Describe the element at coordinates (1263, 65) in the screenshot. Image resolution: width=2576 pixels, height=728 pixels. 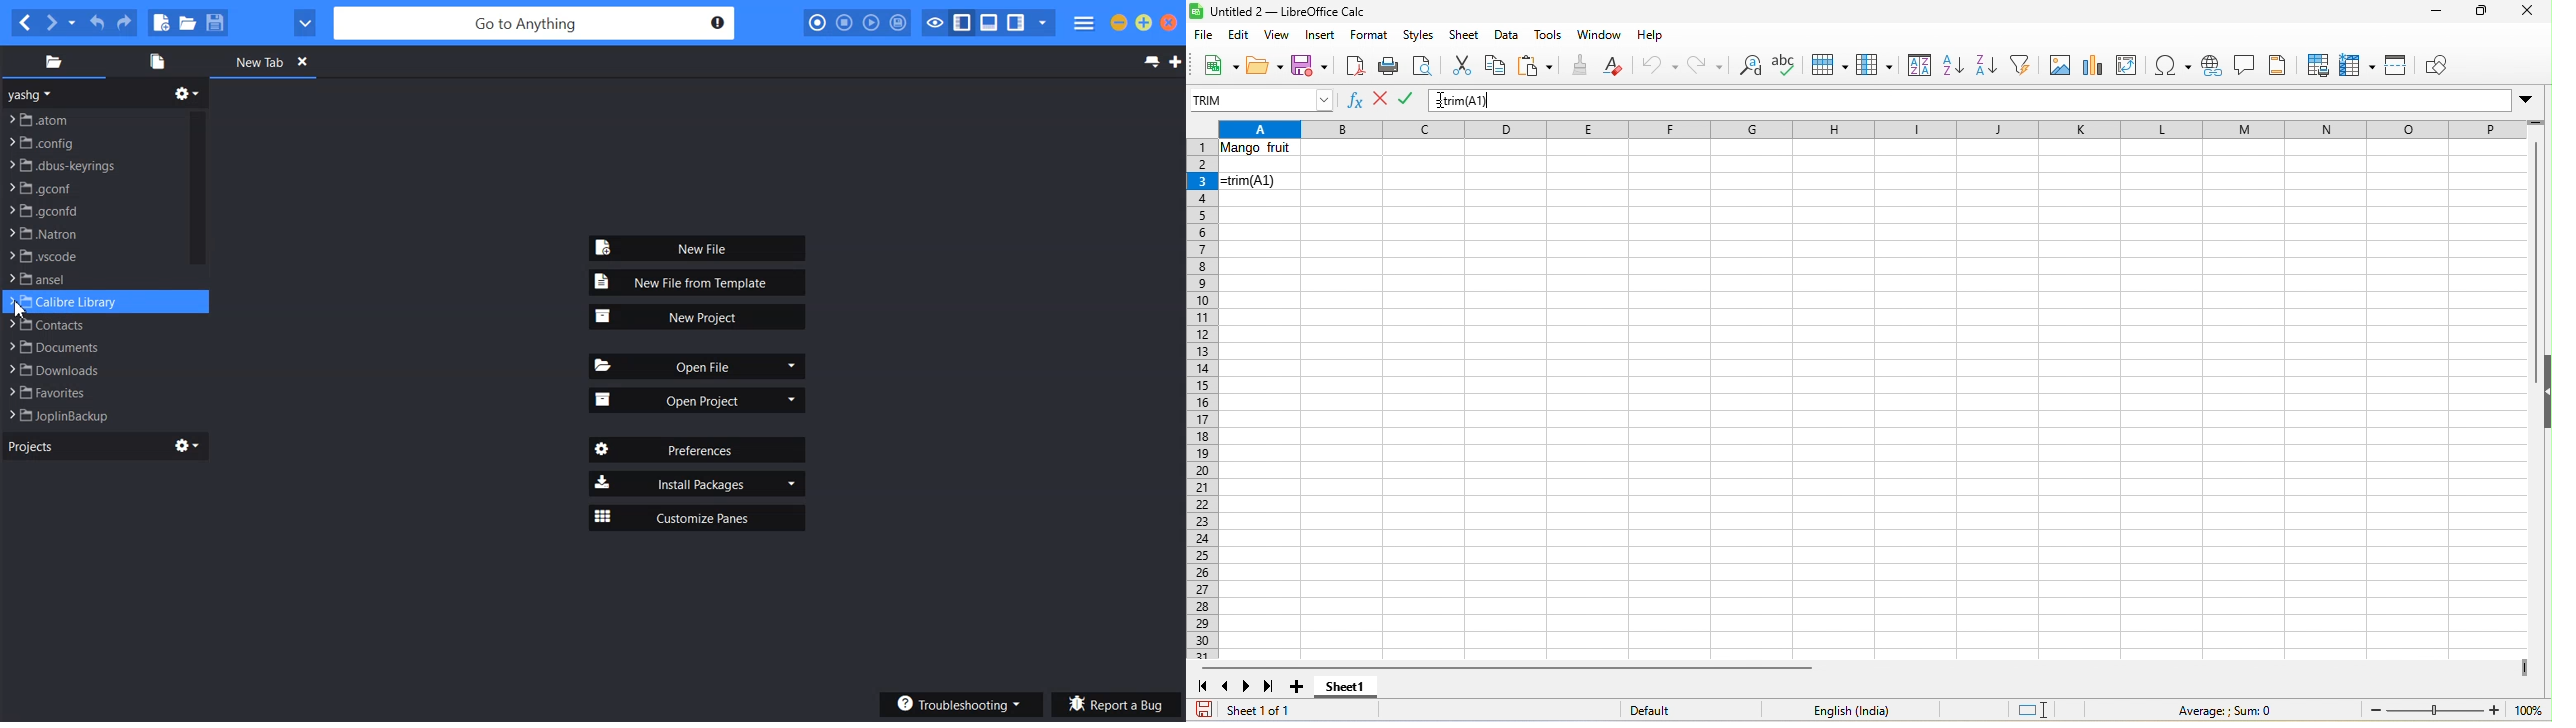
I see `open` at that location.